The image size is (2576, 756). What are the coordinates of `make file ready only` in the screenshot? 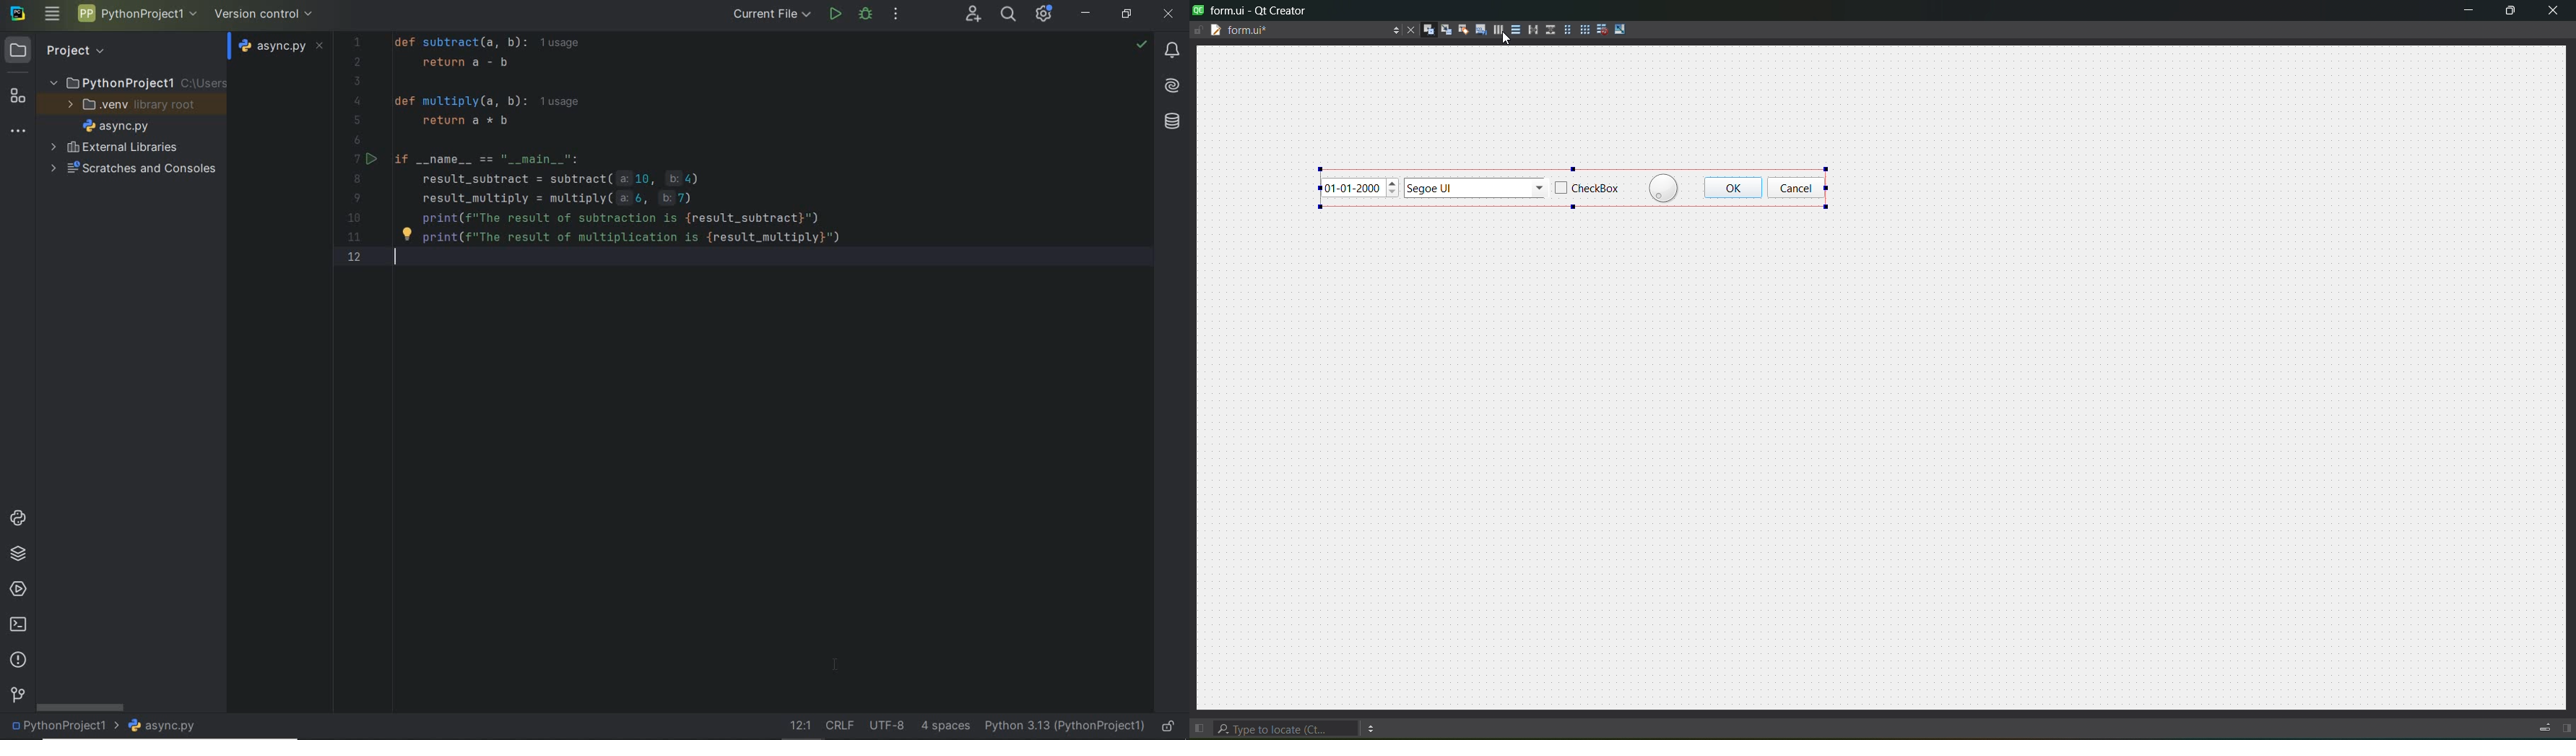 It's located at (1171, 727).